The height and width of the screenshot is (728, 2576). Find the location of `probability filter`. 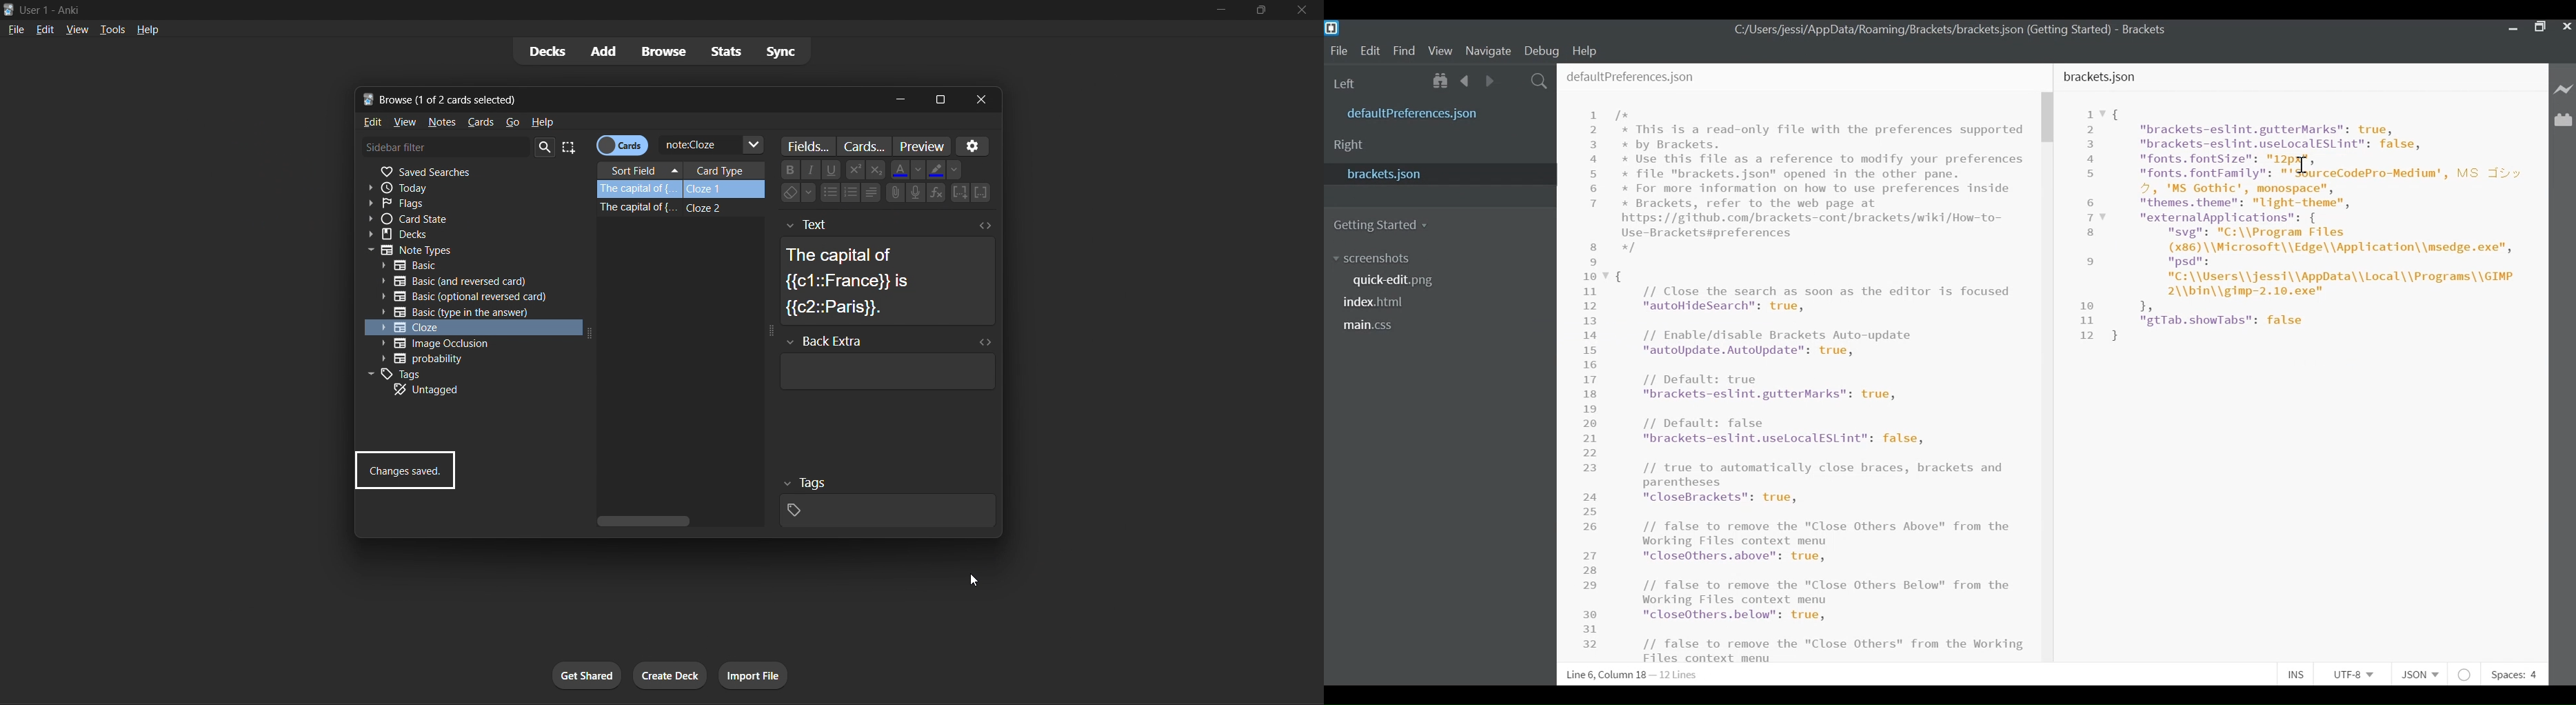

probability filter is located at coordinates (465, 359).